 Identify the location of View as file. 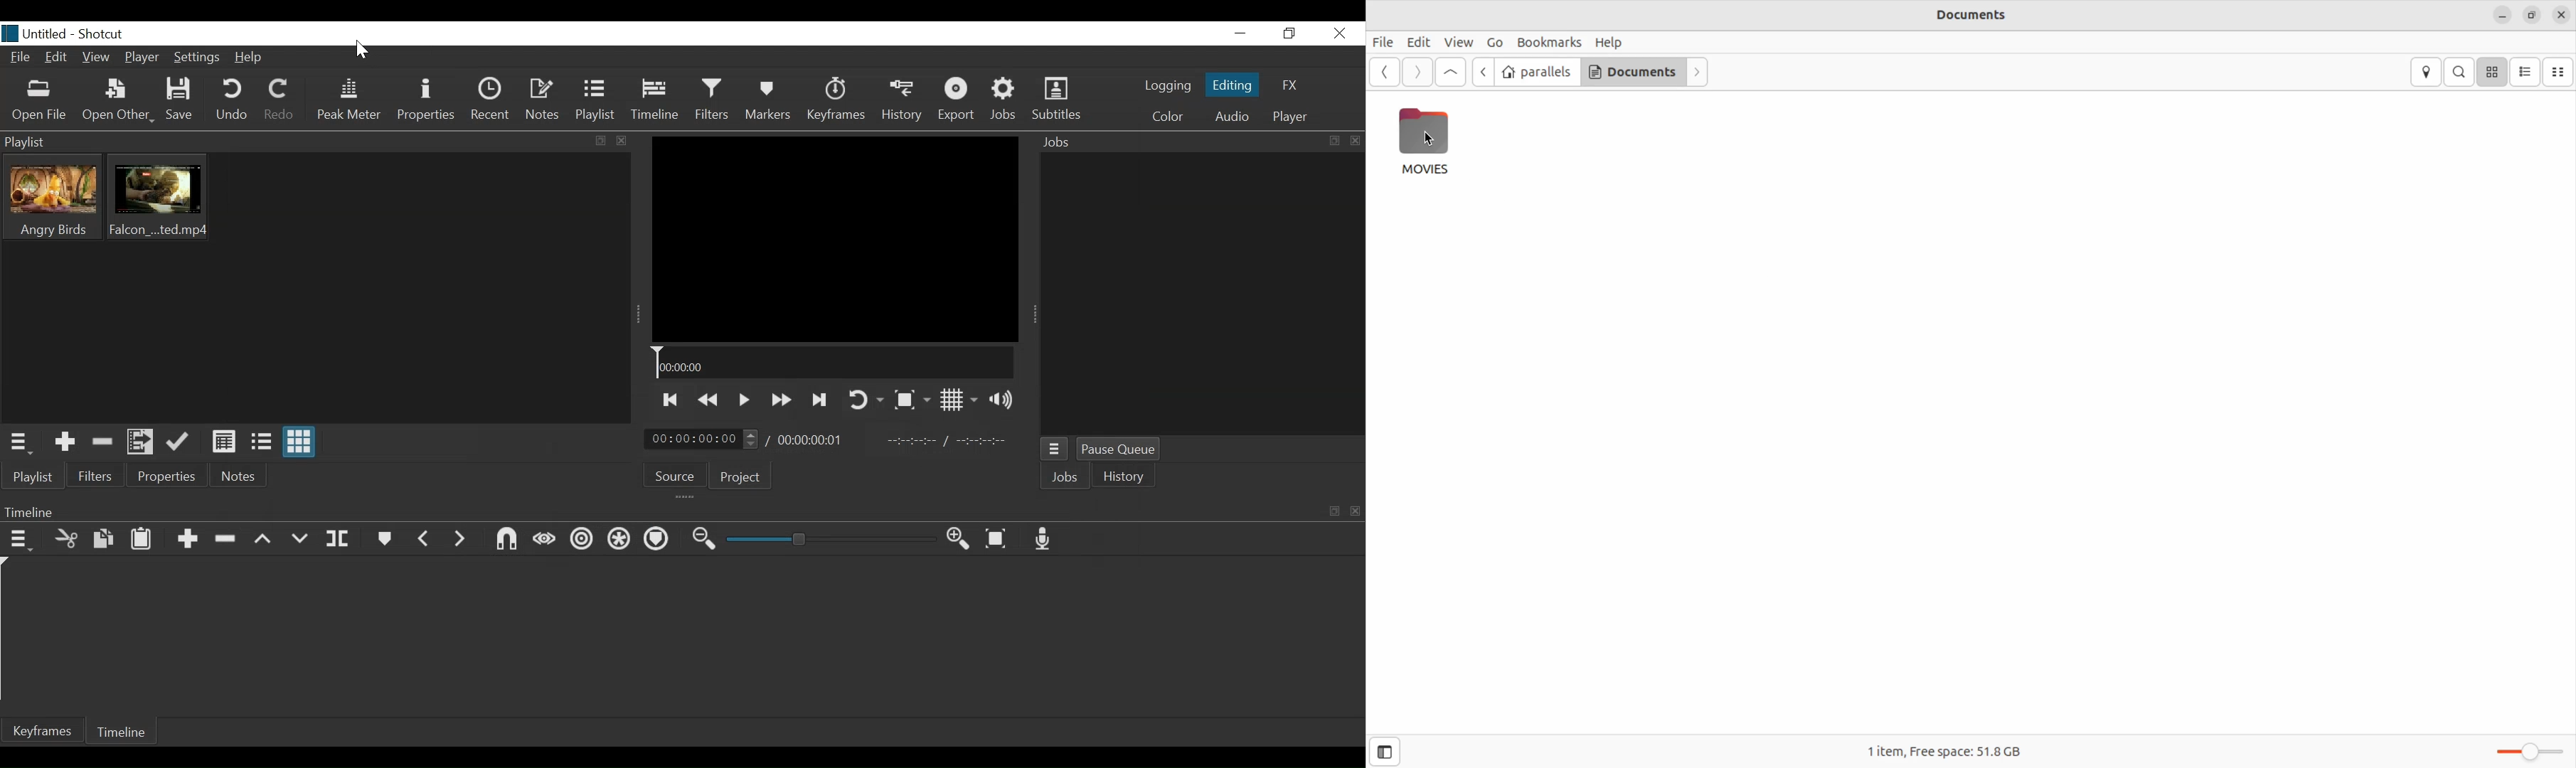
(261, 442).